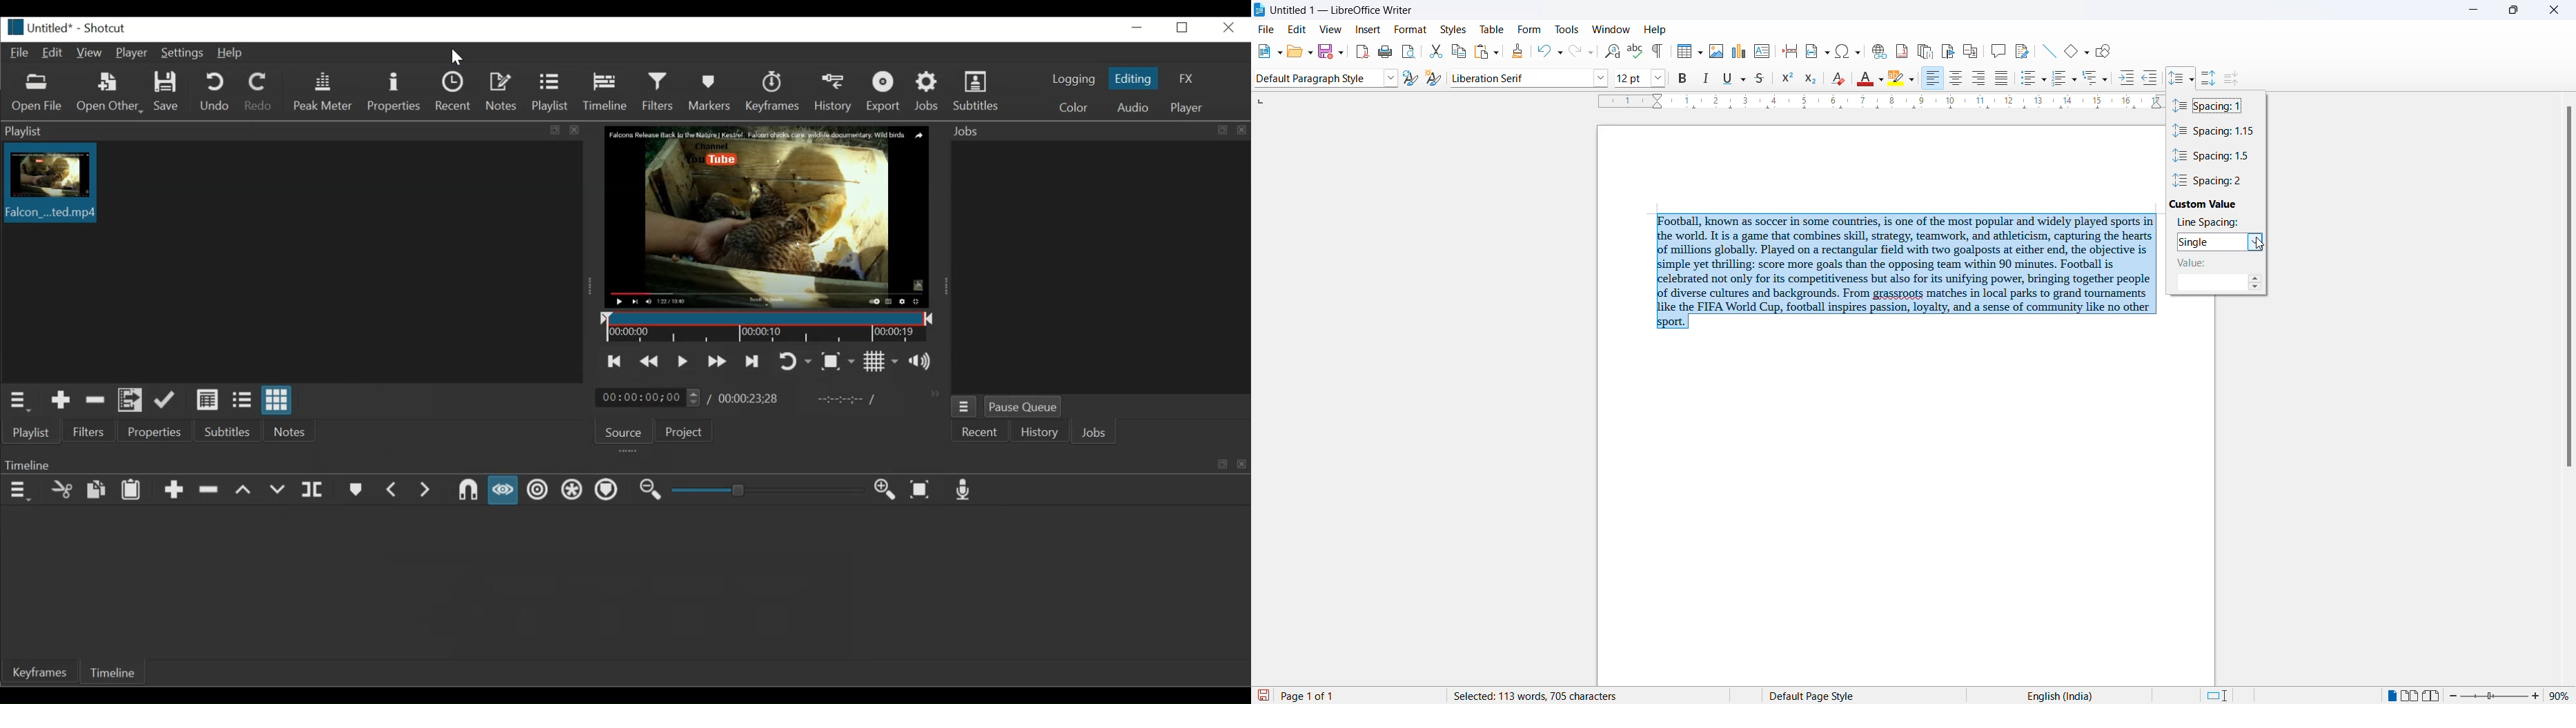  I want to click on spacing value 2, so click(2215, 181).